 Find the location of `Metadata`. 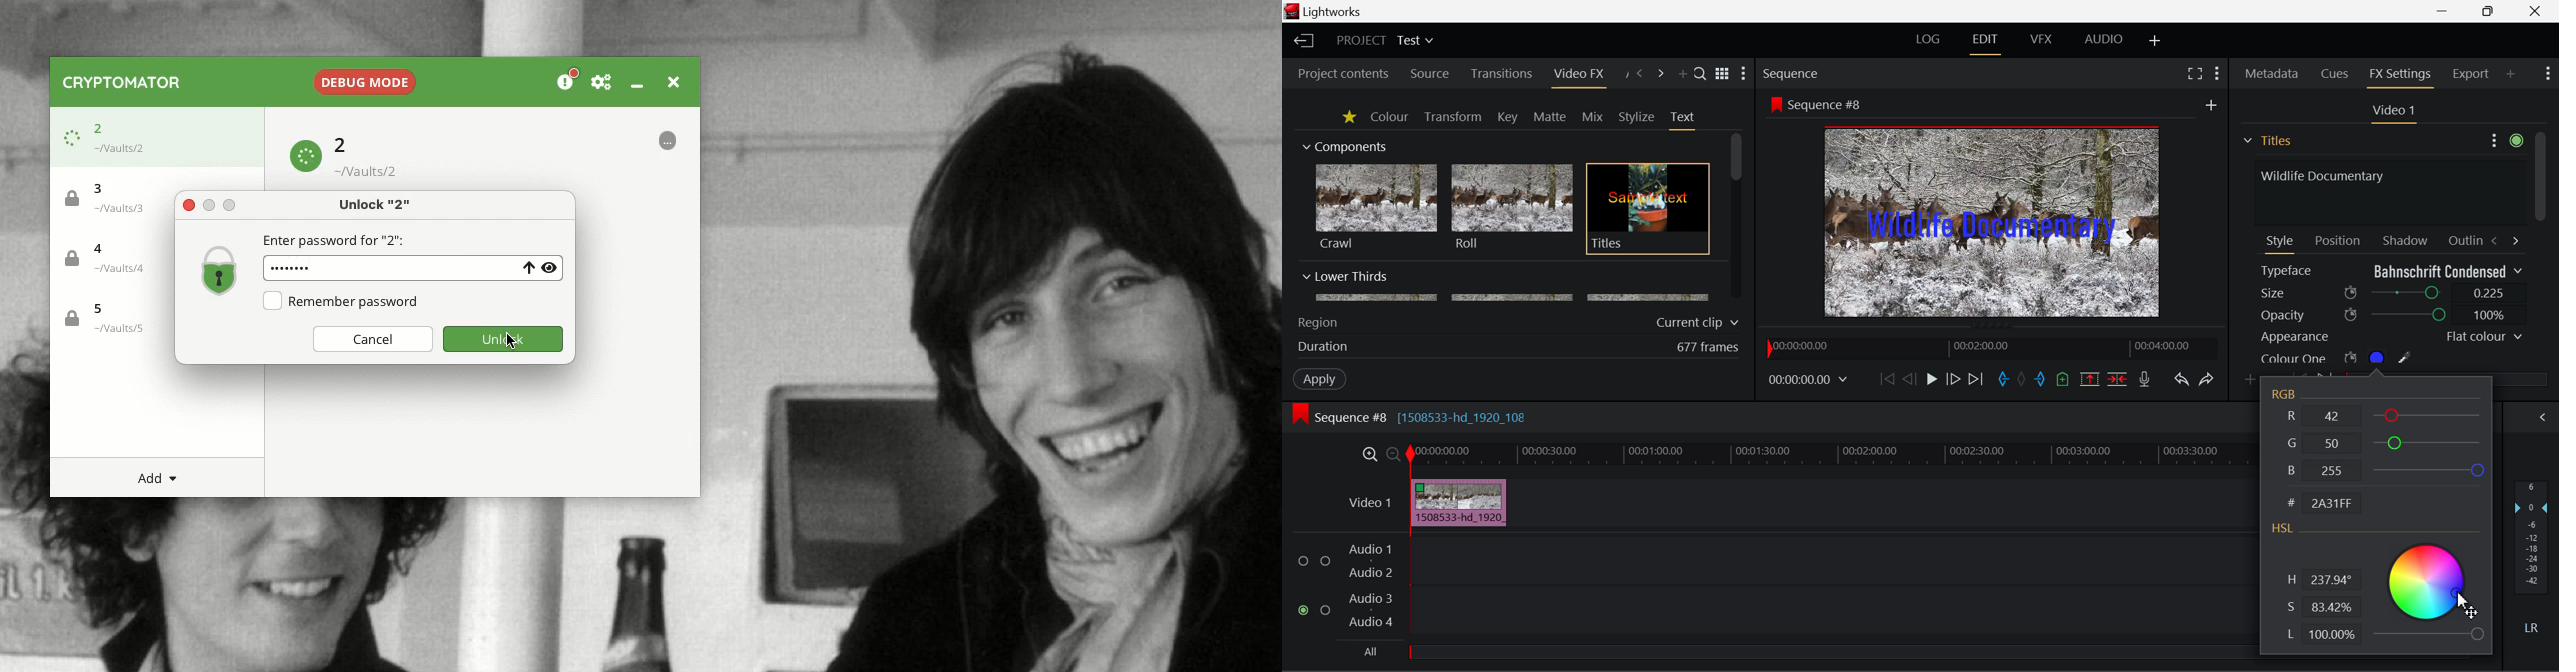

Metadata is located at coordinates (2273, 75).